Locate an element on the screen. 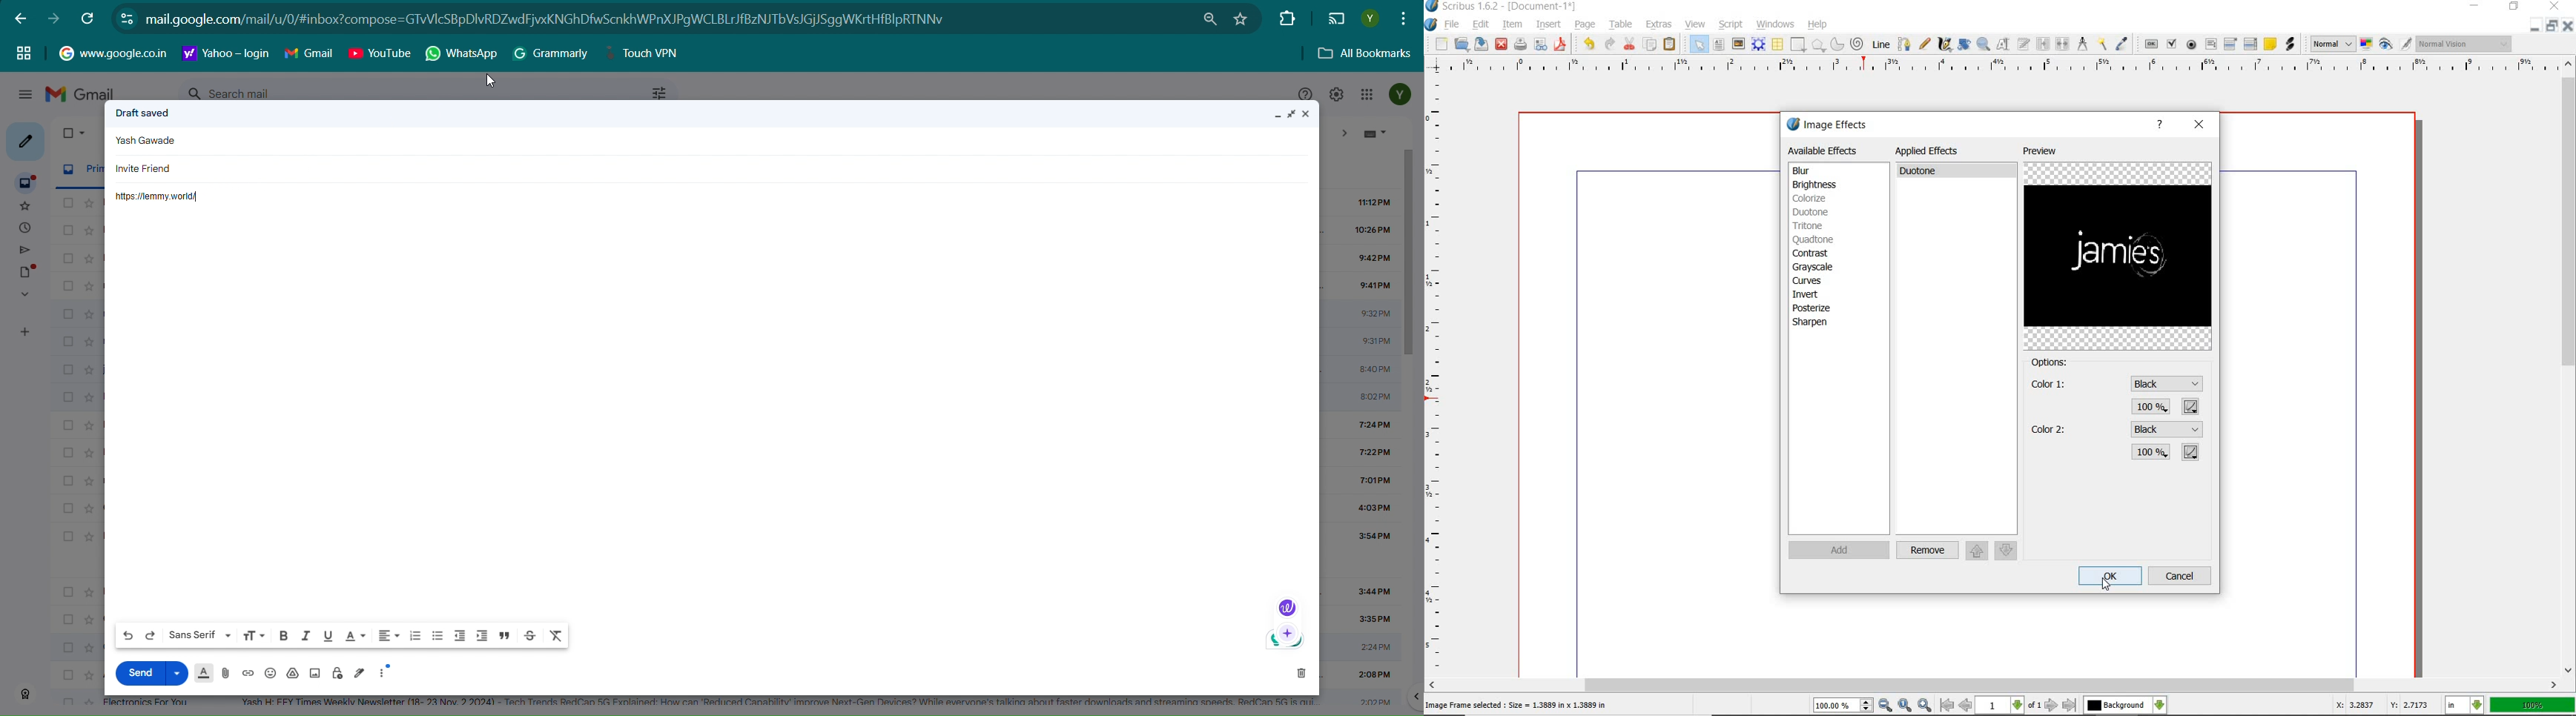 The width and height of the screenshot is (2576, 728). image frame is located at coordinates (1738, 44).